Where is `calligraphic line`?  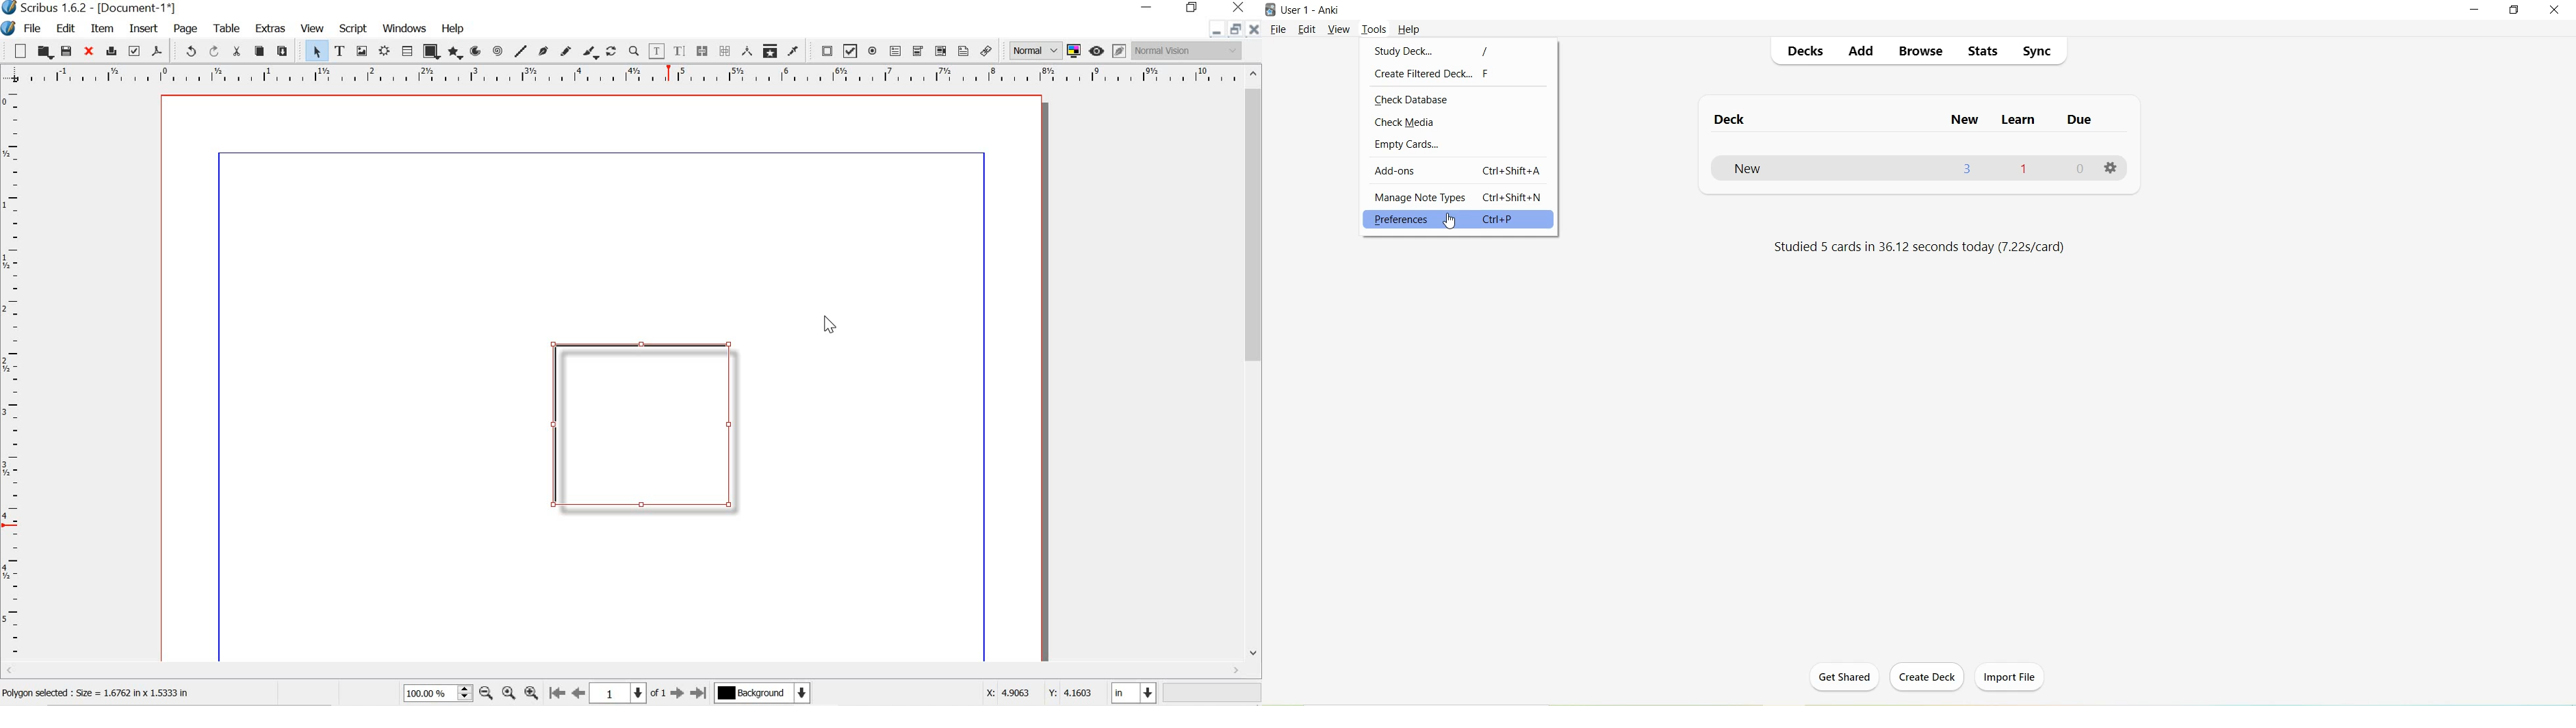
calligraphic line is located at coordinates (591, 52).